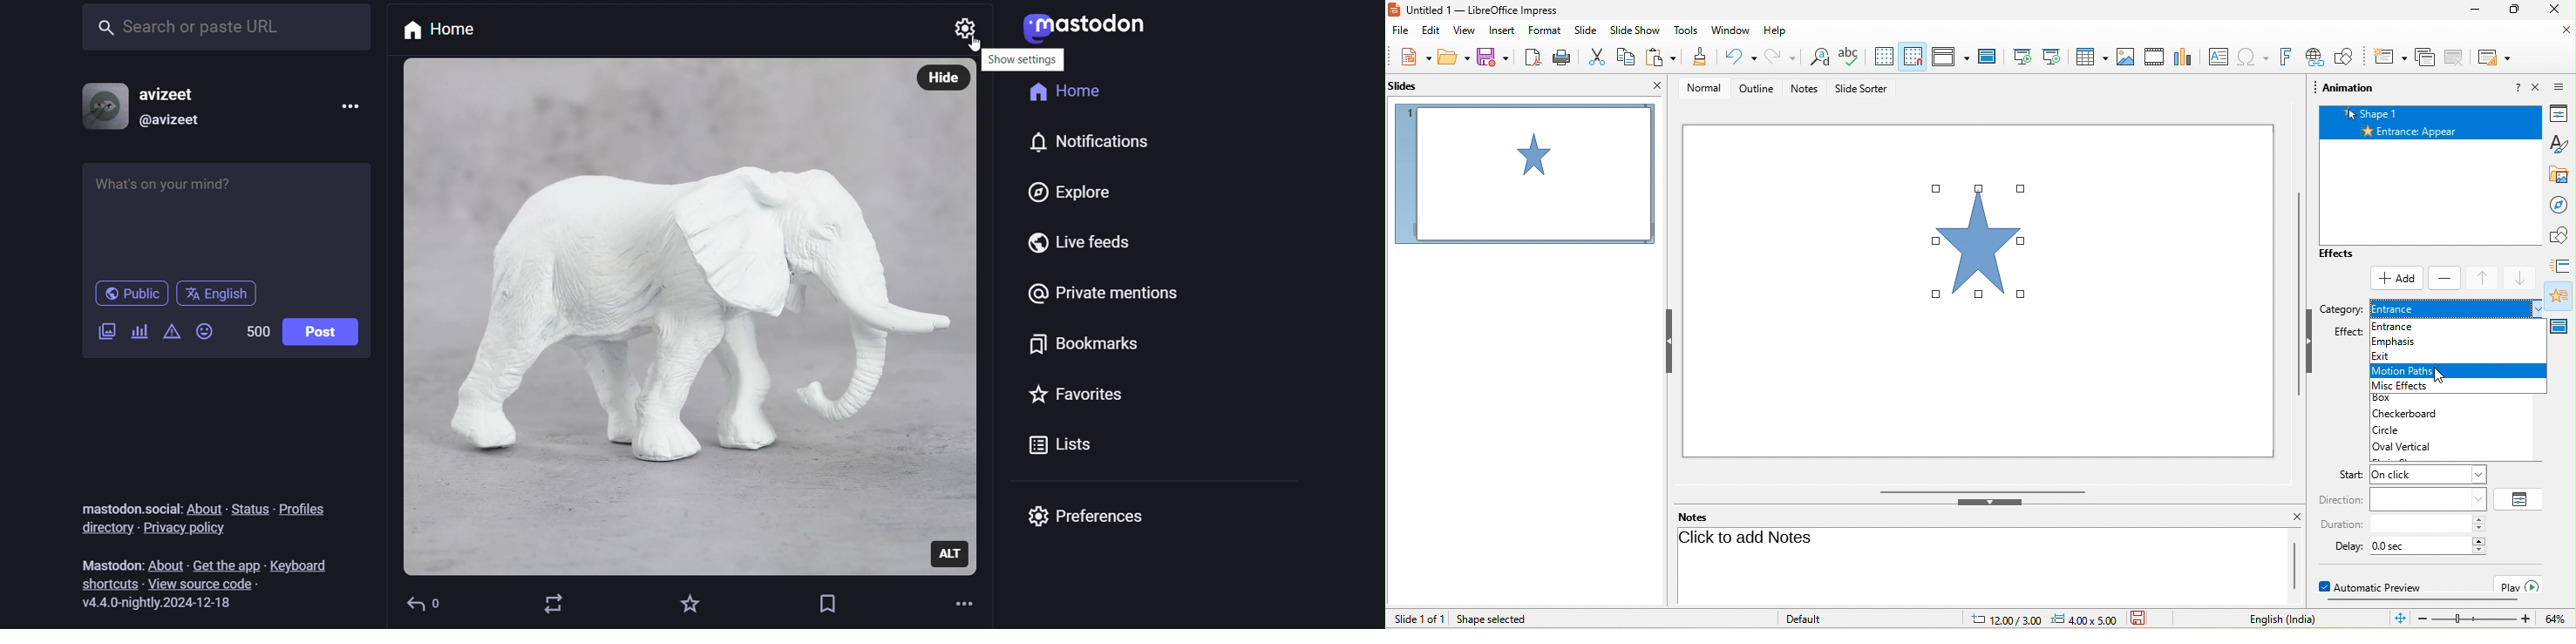  What do you see at coordinates (1628, 57) in the screenshot?
I see `copy` at bounding box center [1628, 57].